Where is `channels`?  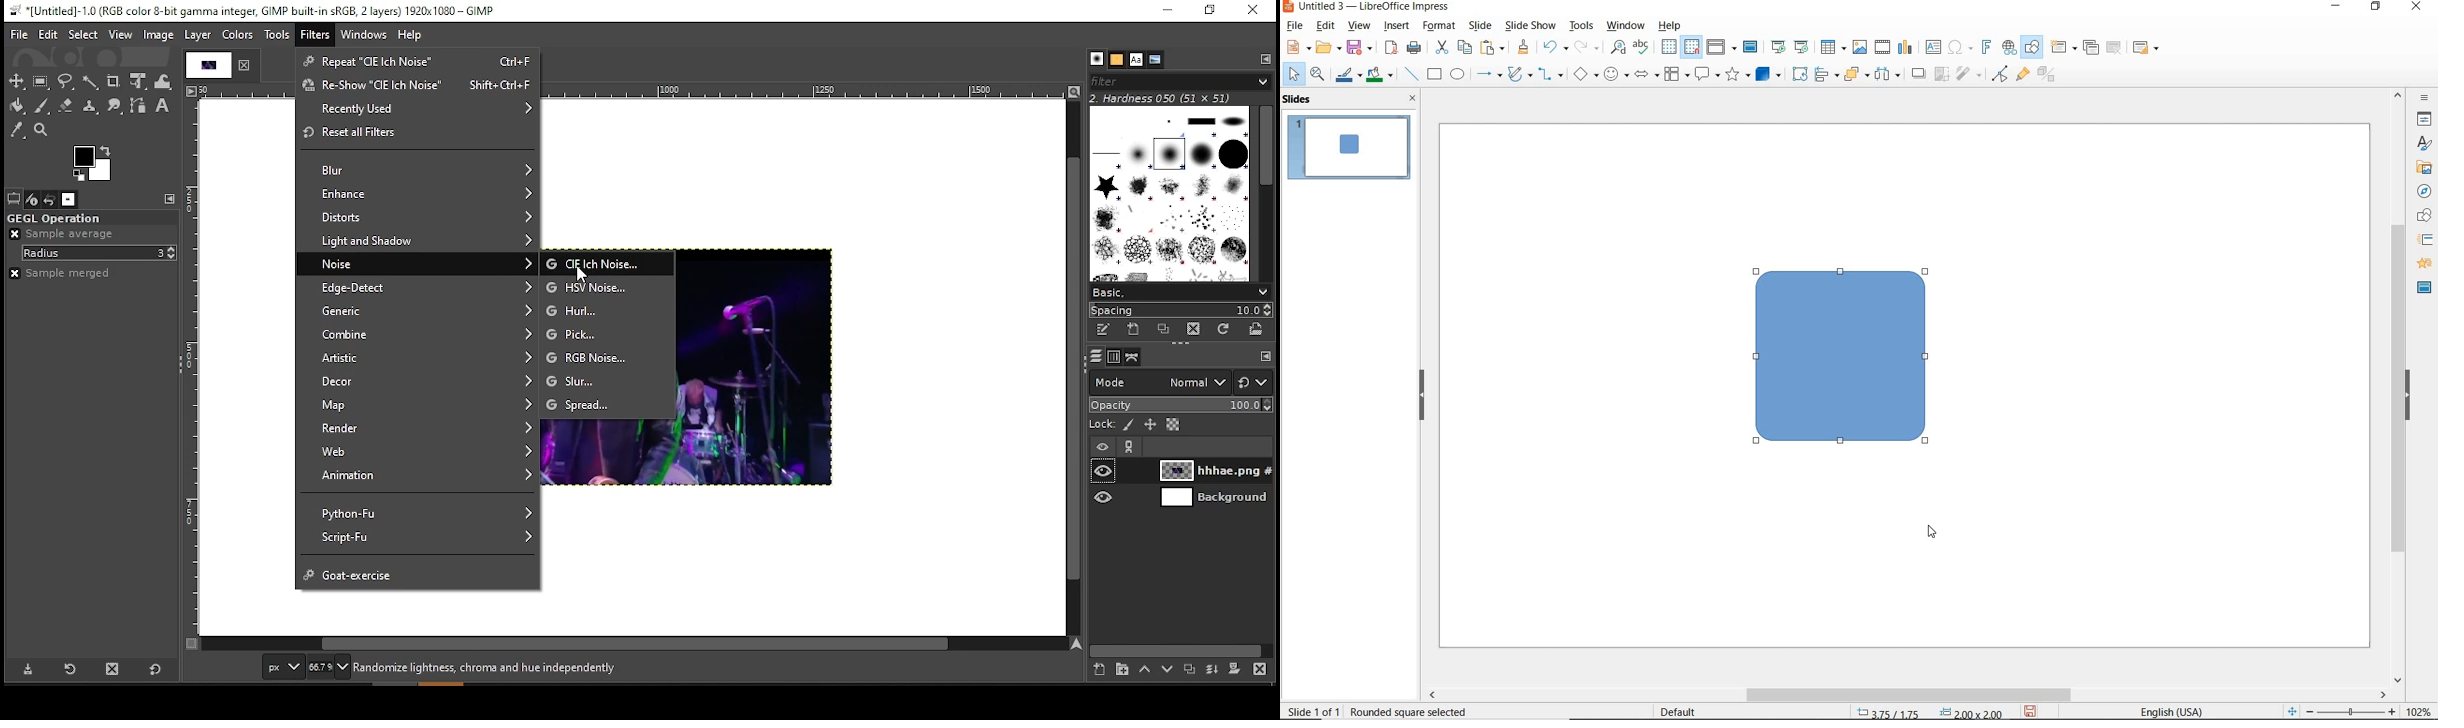 channels is located at coordinates (1111, 357).